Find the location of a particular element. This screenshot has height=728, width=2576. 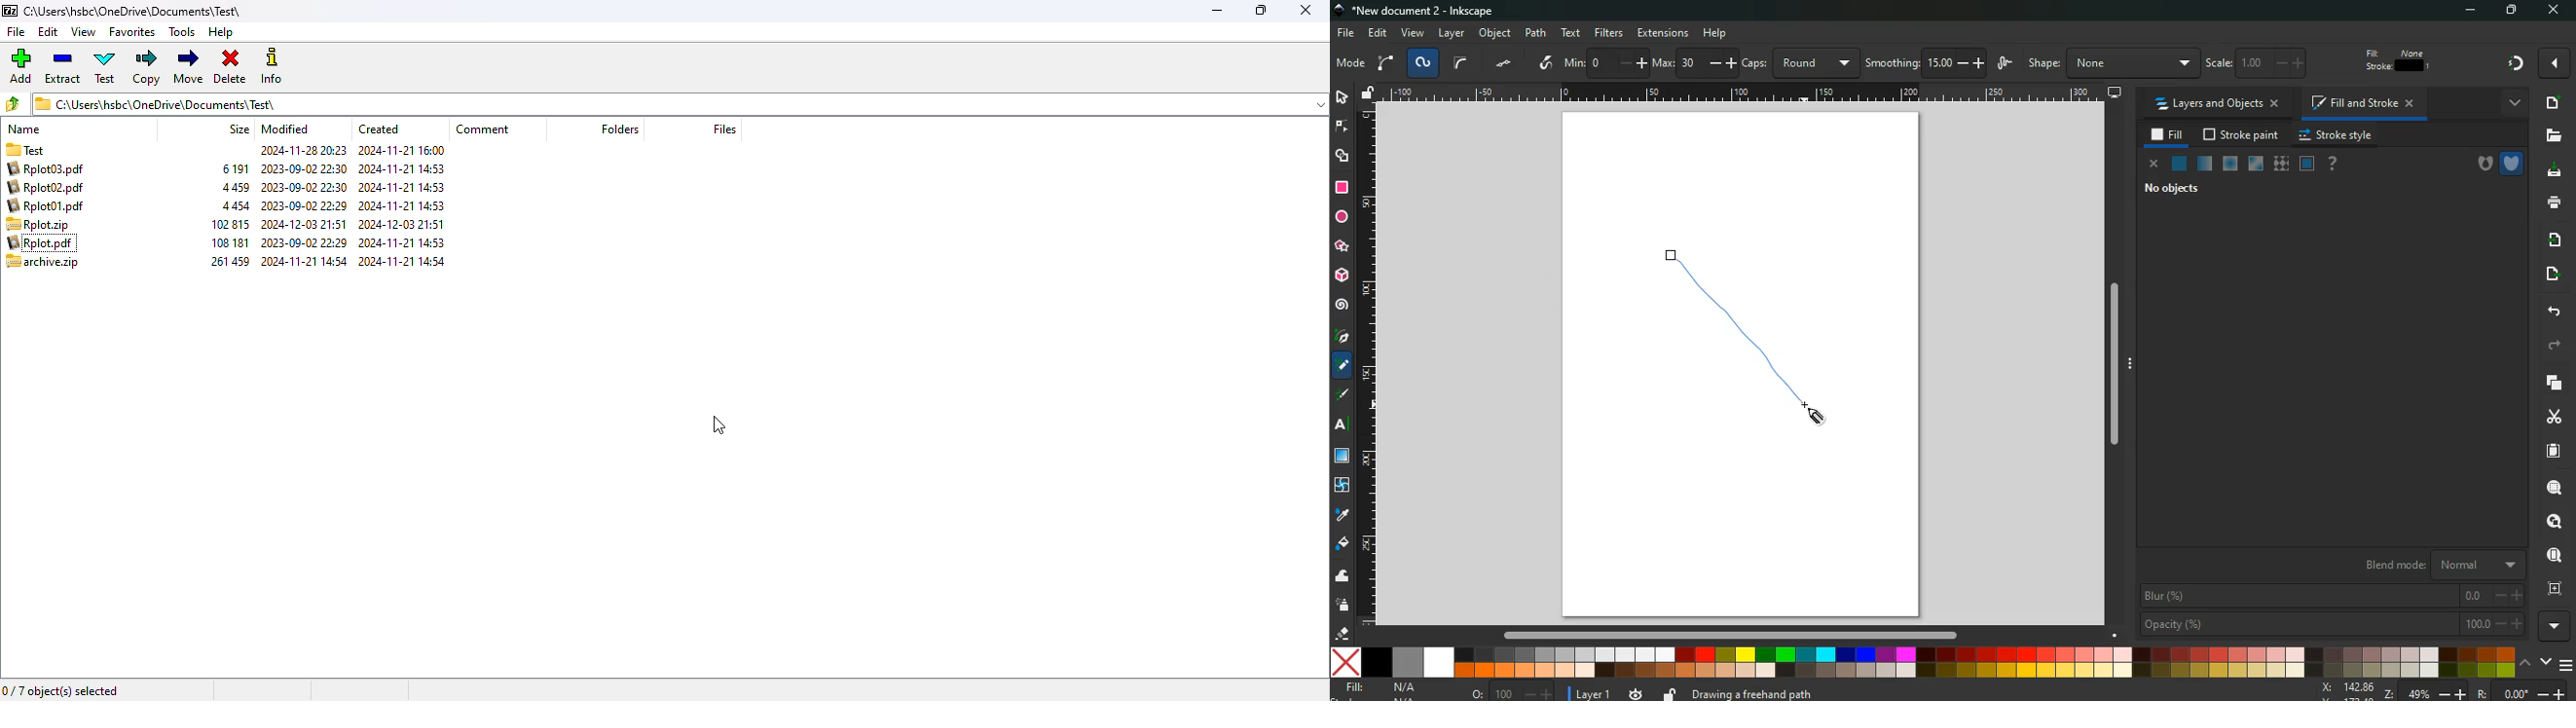

time is located at coordinates (1637, 694).